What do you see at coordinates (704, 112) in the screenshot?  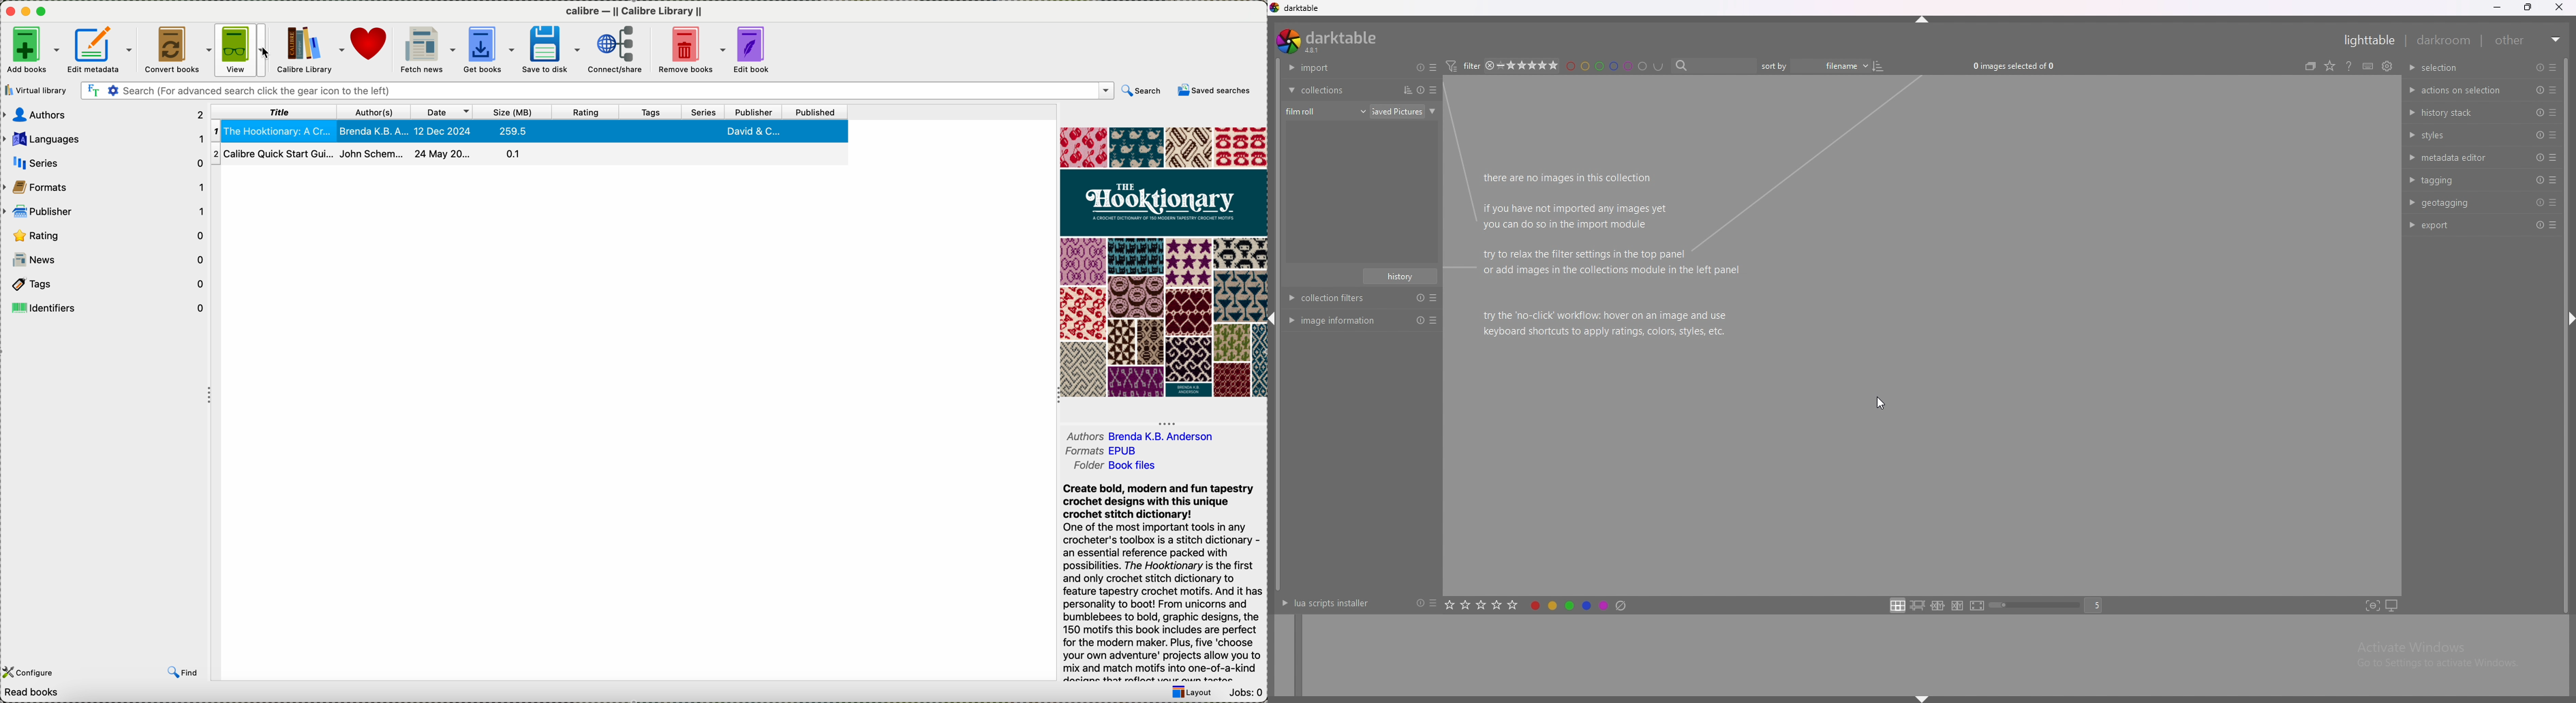 I see `series` at bounding box center [704, 112].